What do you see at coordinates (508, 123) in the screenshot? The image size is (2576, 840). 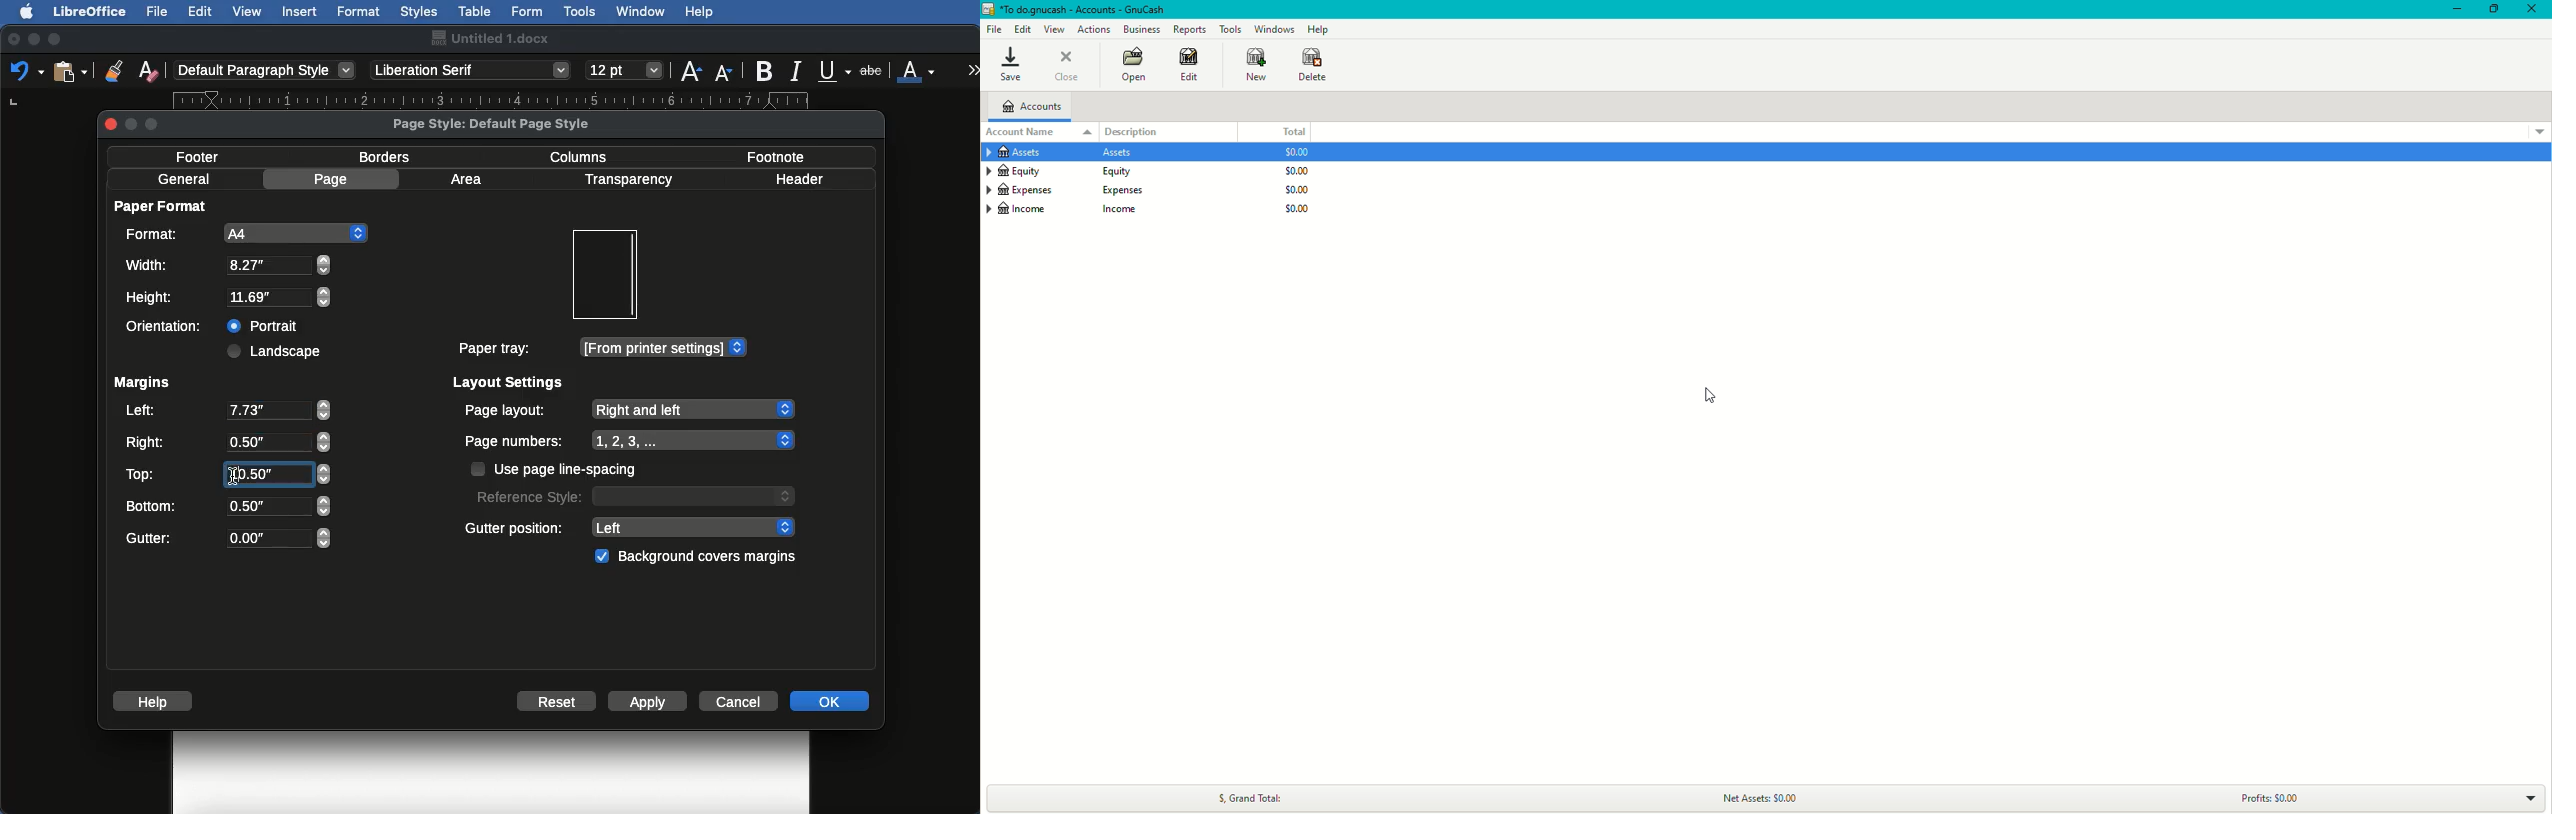 I see `Page style` at bounding box center [508, 123].